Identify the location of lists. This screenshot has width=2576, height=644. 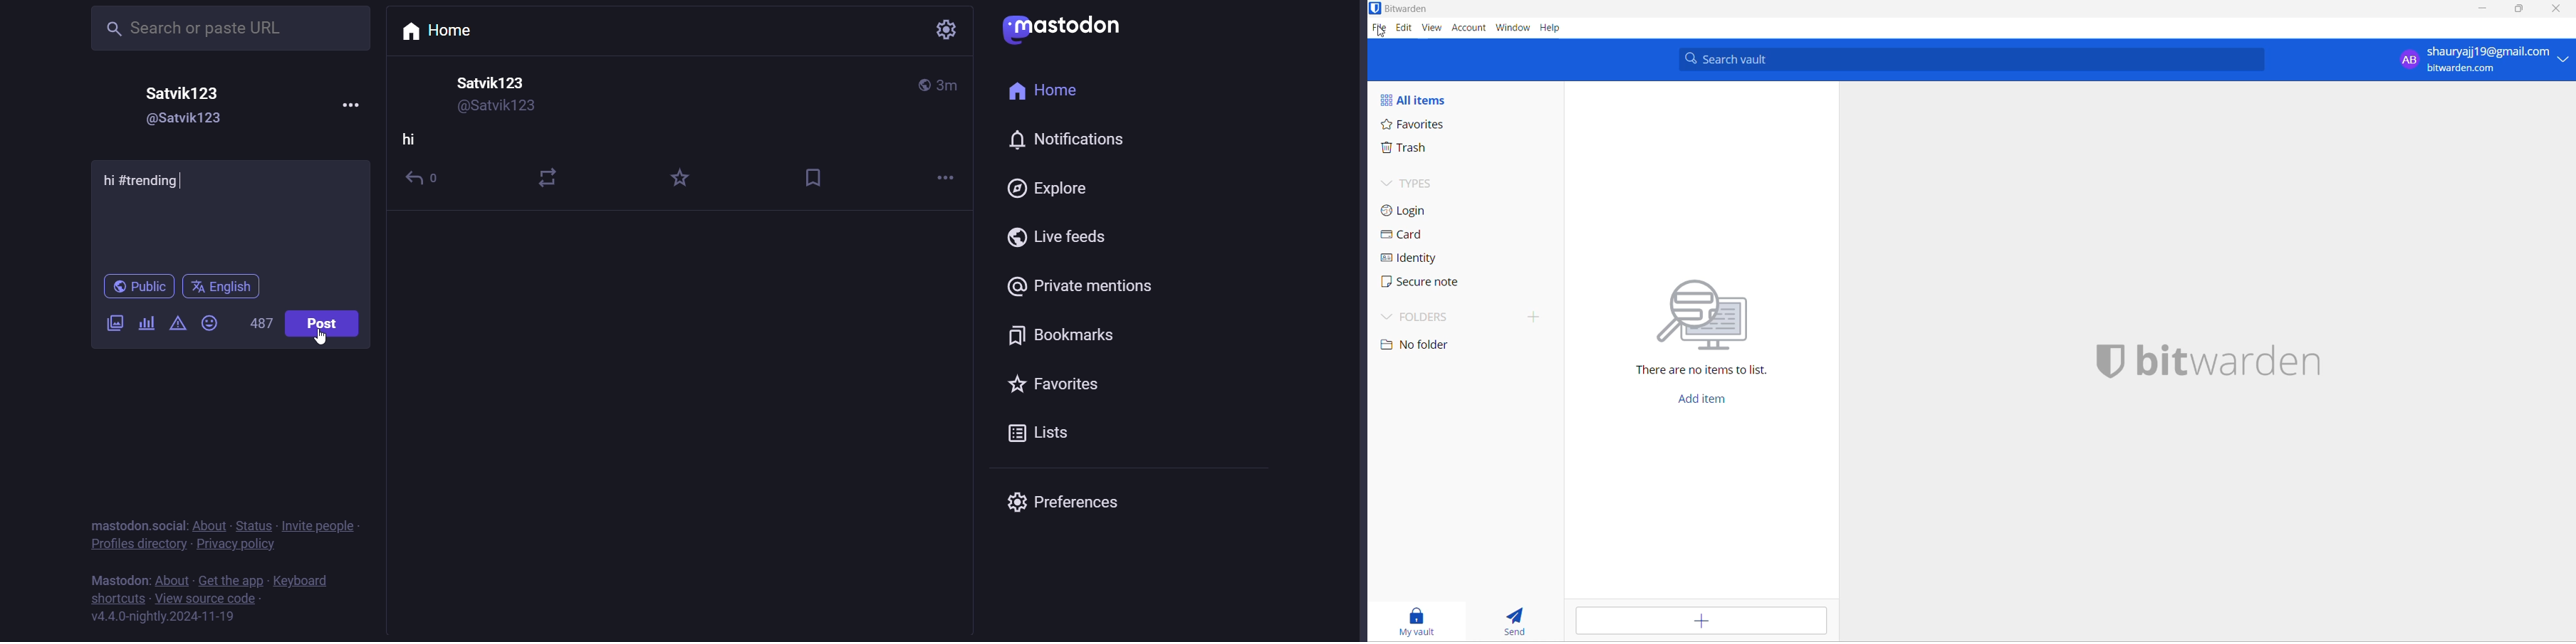
(1036, 436).